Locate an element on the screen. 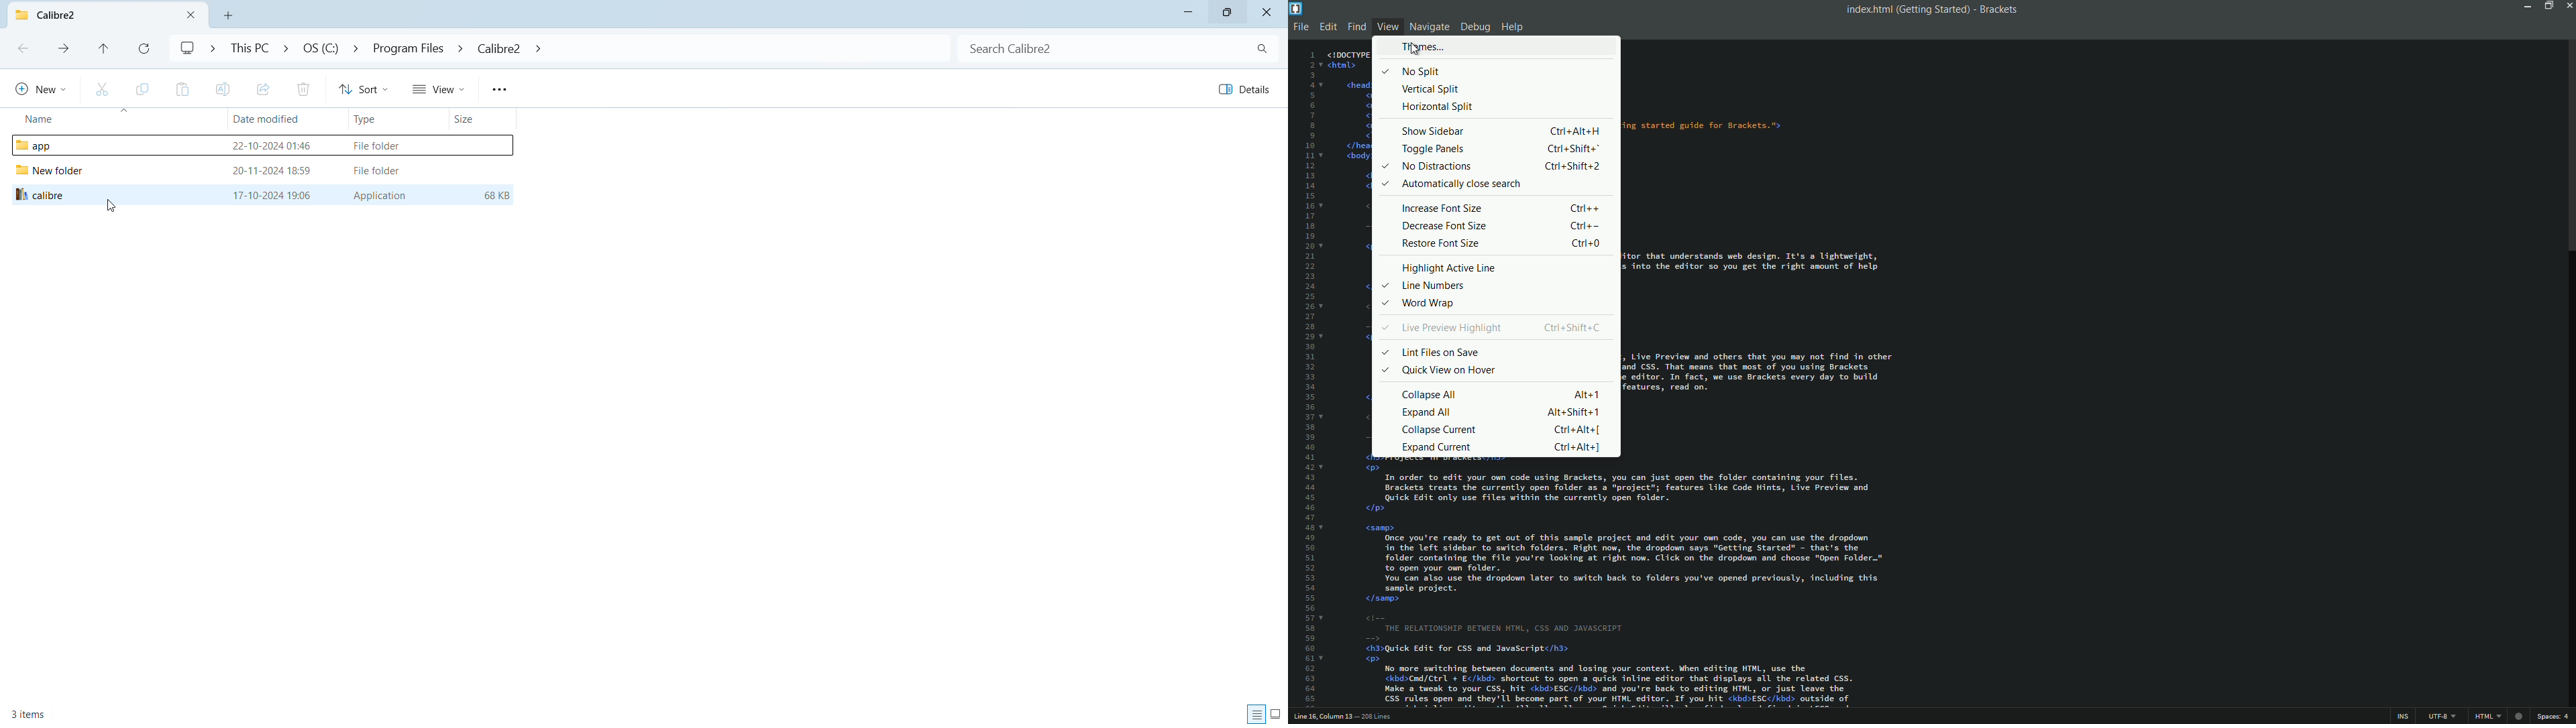 The image size is (2576, 728). cut is located at coordinates (99, 90).